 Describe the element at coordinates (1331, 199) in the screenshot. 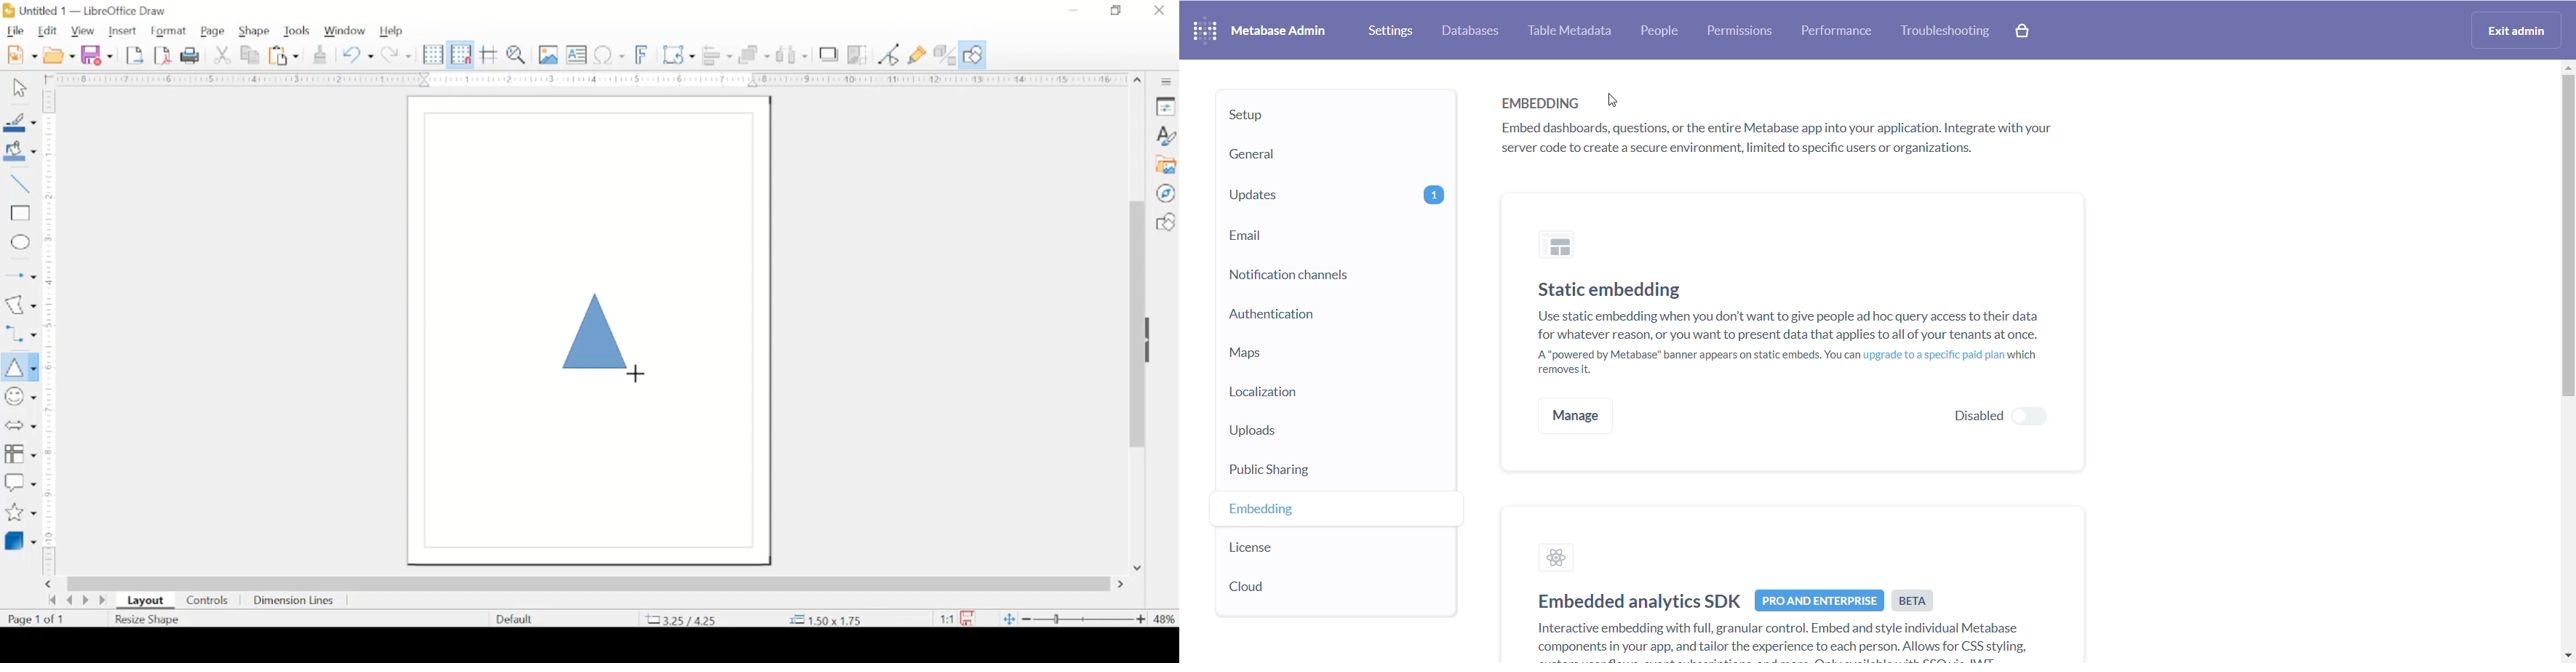

I see `updates` at that location.